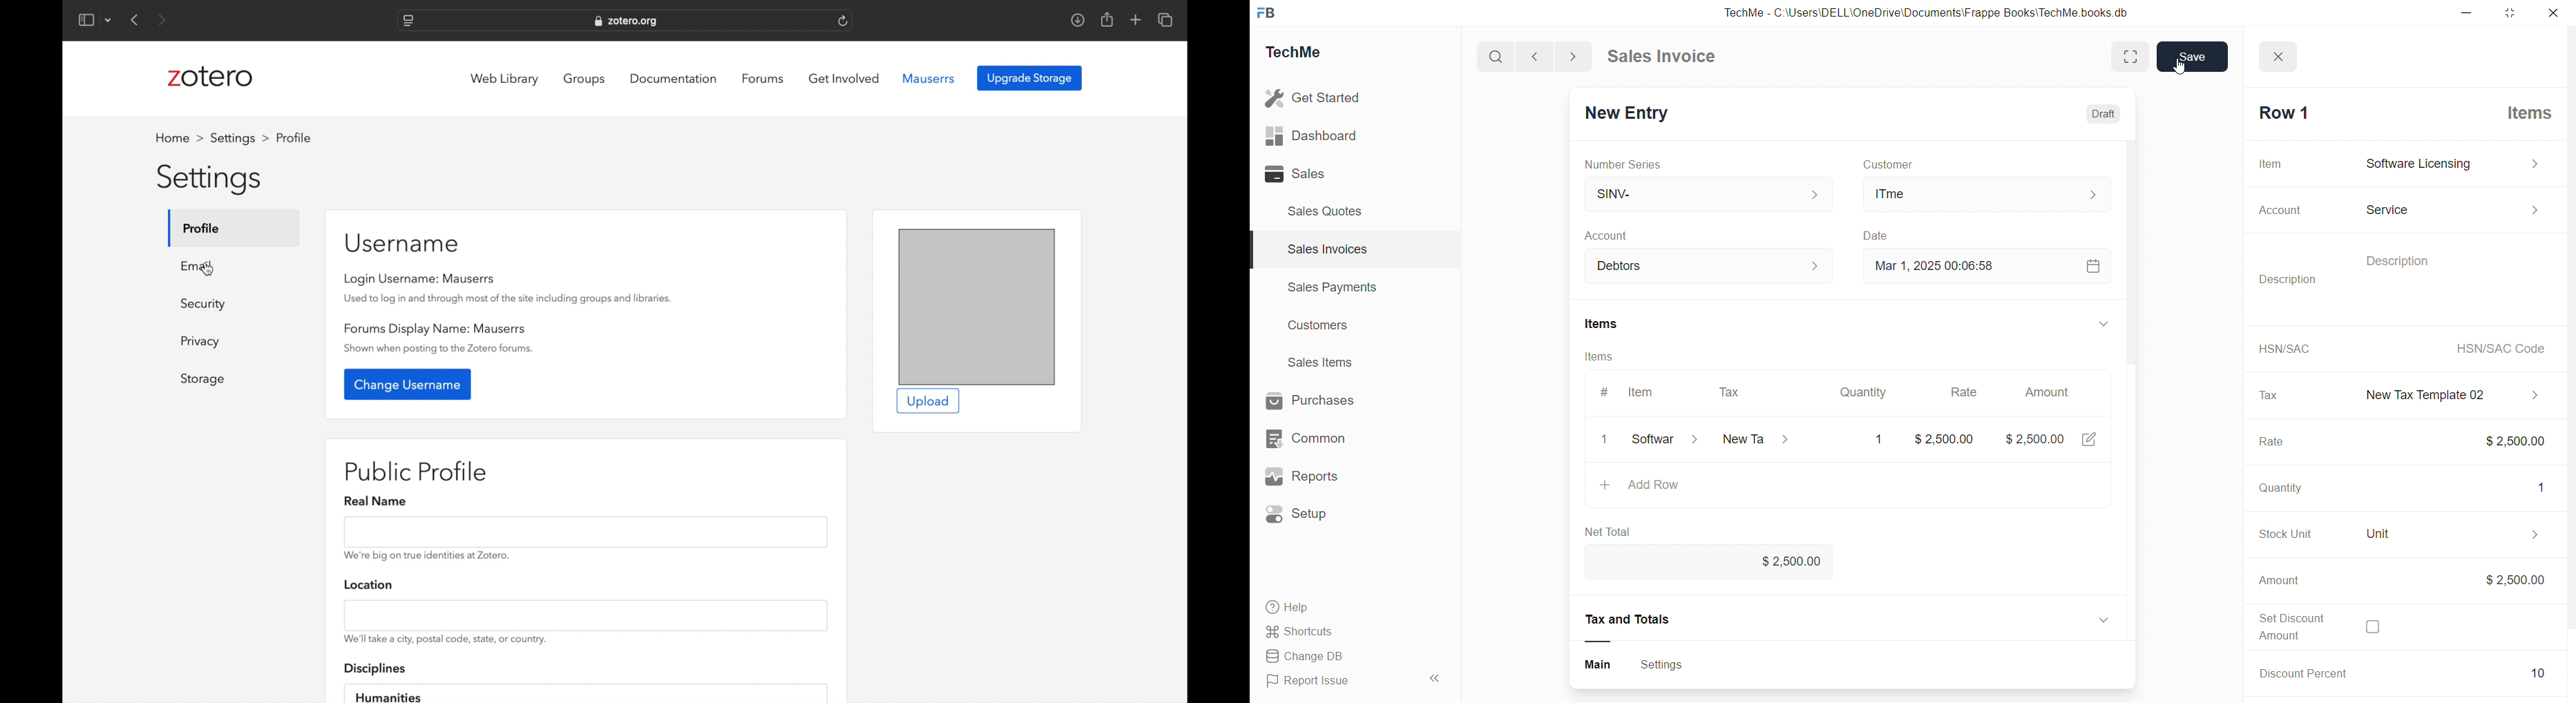  I want to click on Purchases, so click(1323, 399).